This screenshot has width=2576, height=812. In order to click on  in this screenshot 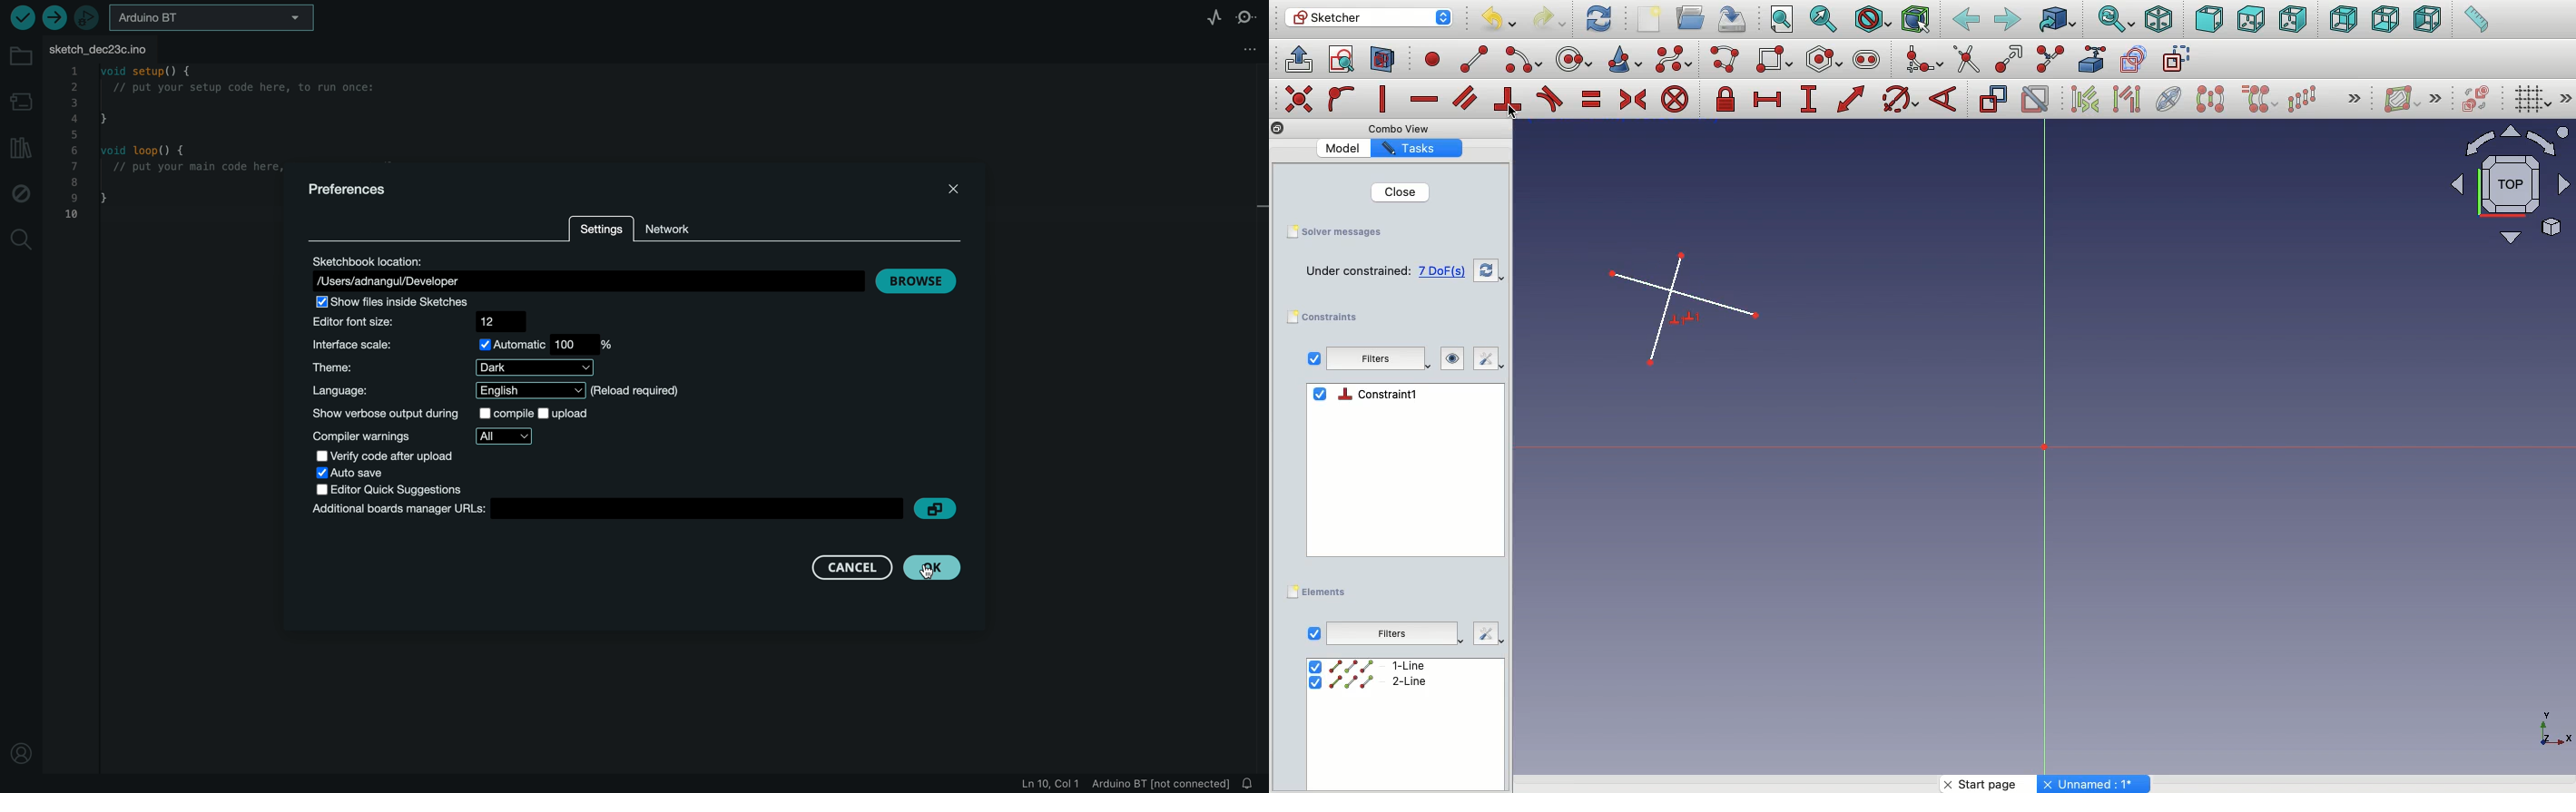, I will do `click(2096, 784)`.